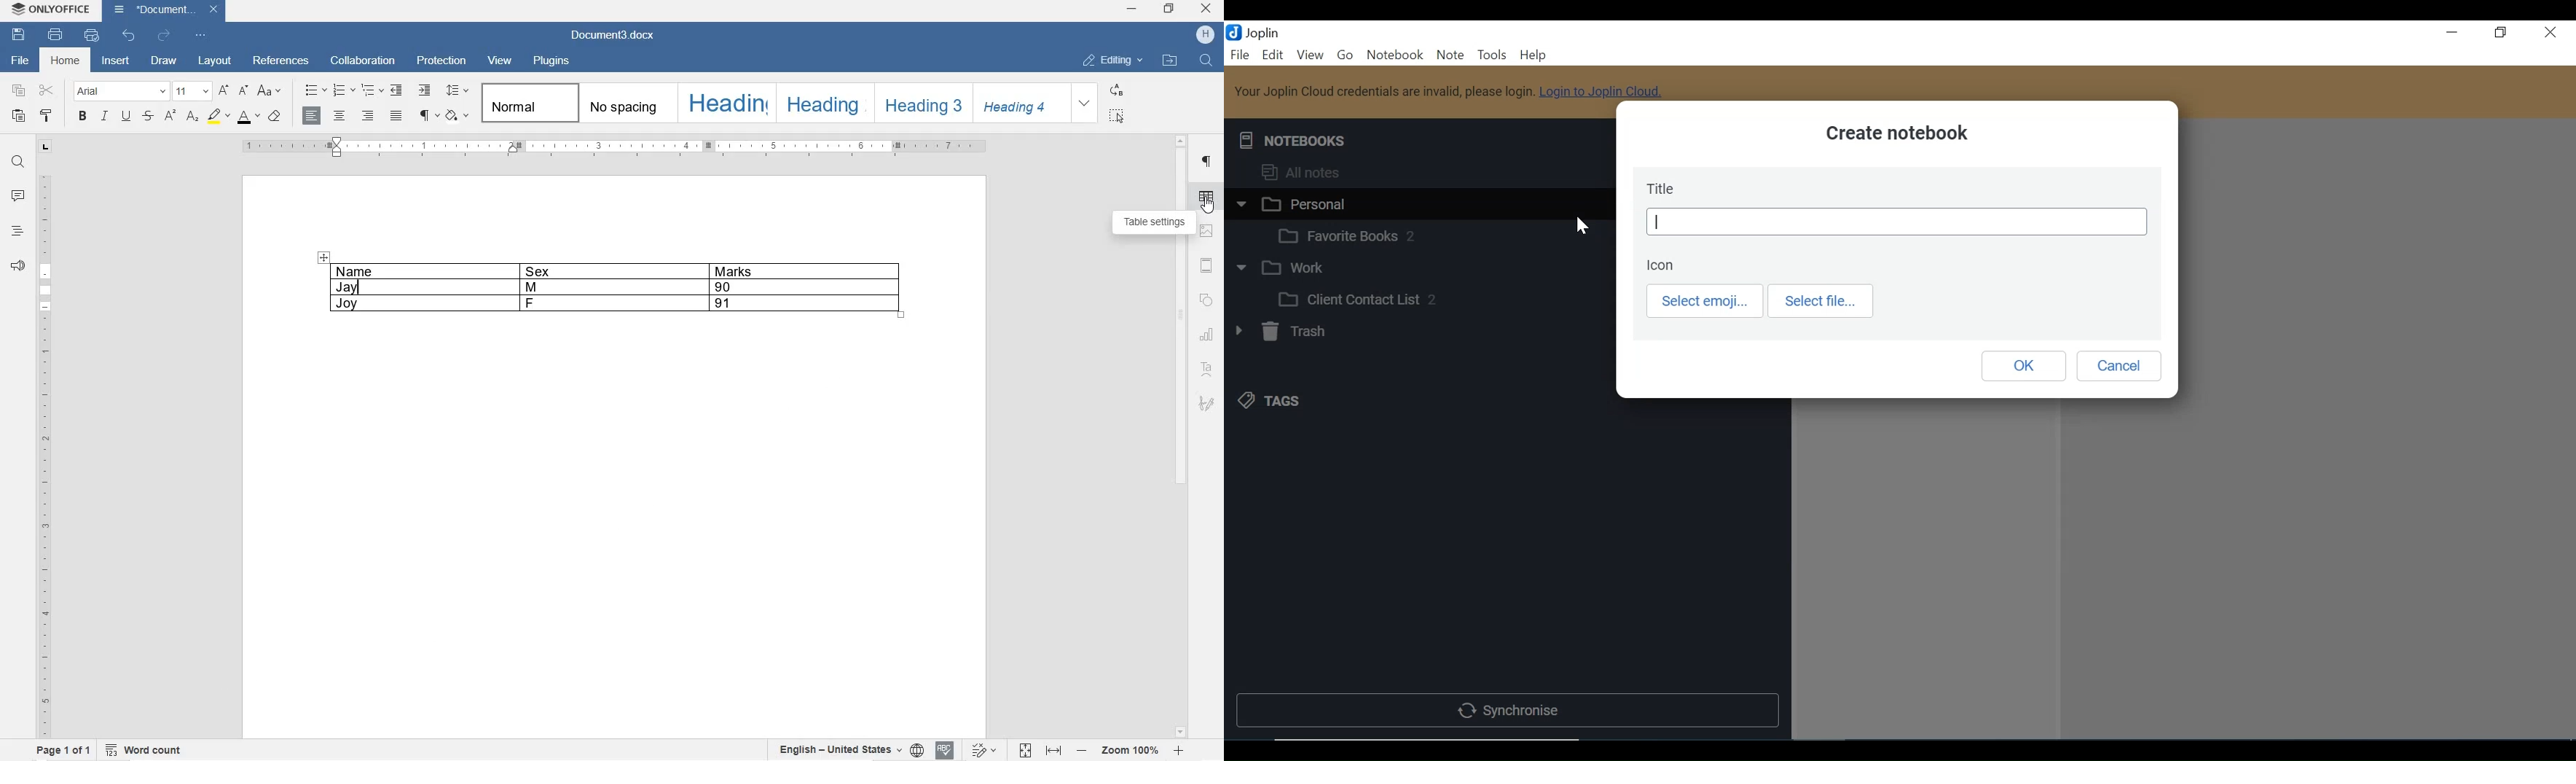 The image size is (2576, 784). What do you see at coordinates (1906, 135) in the screenshot?
I see `Create notebook` at bounding box center [1906, 135].